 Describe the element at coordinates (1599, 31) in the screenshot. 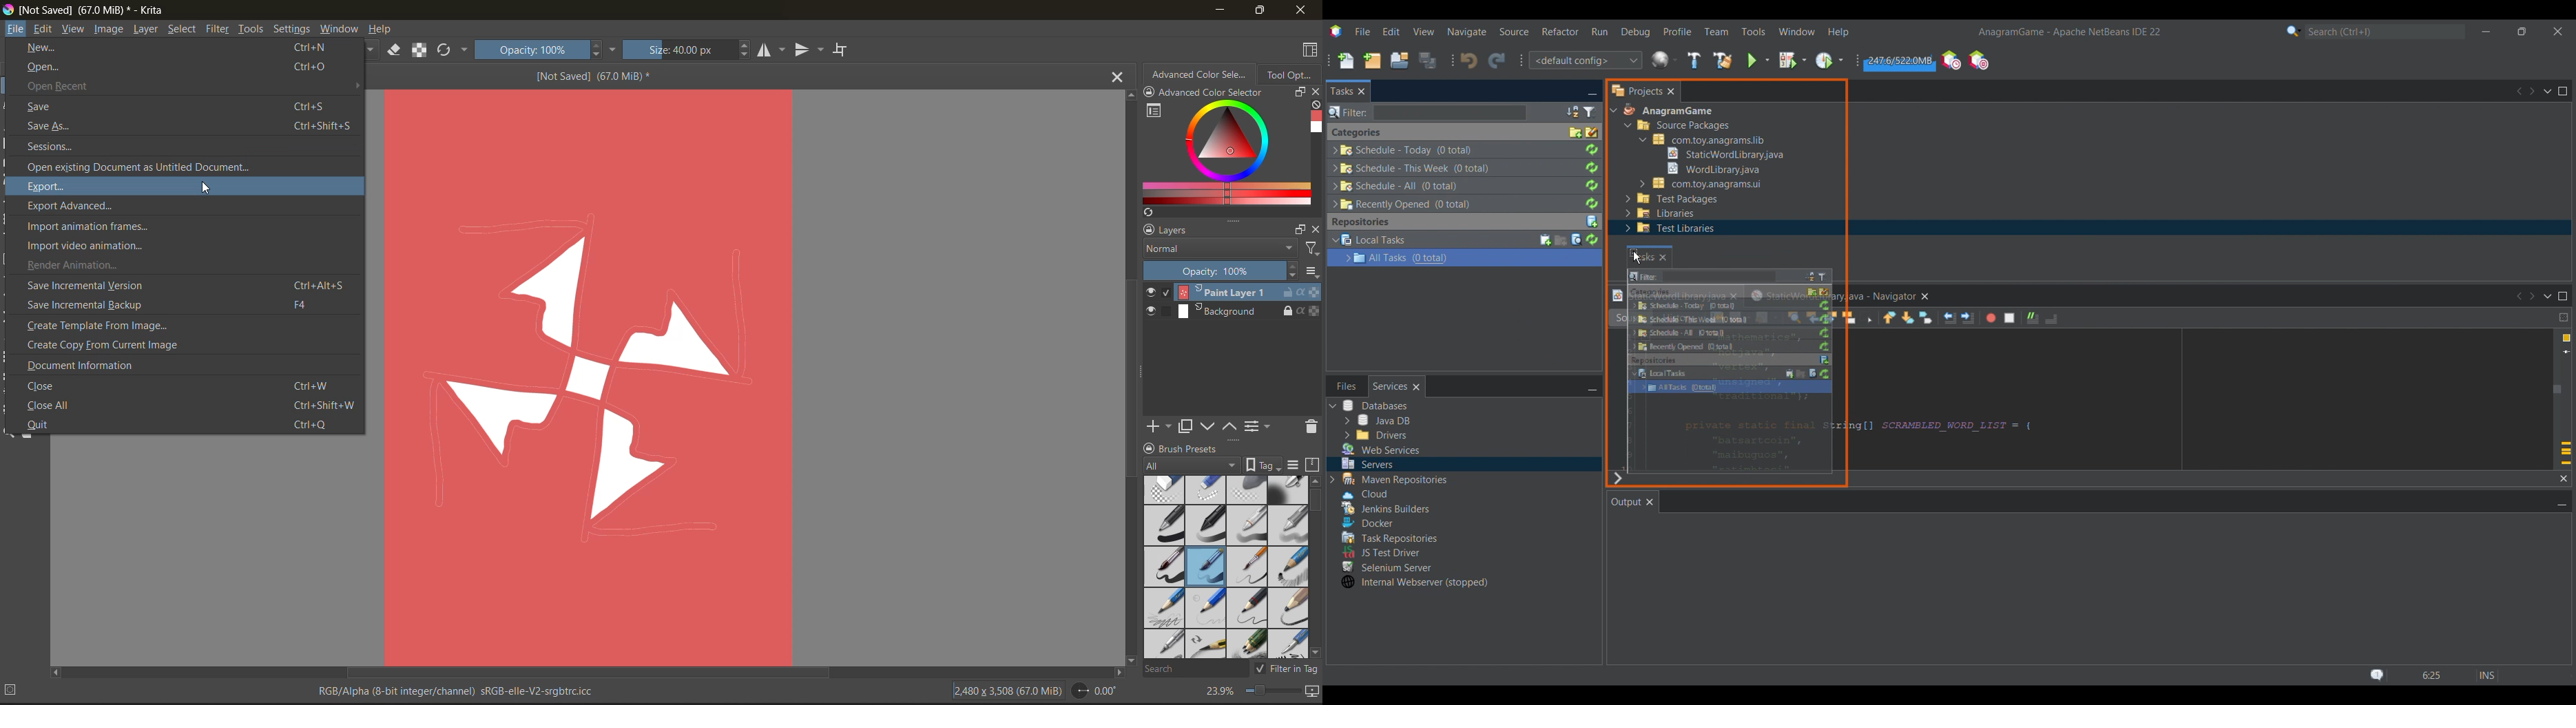

I see `Run menu` at that location.